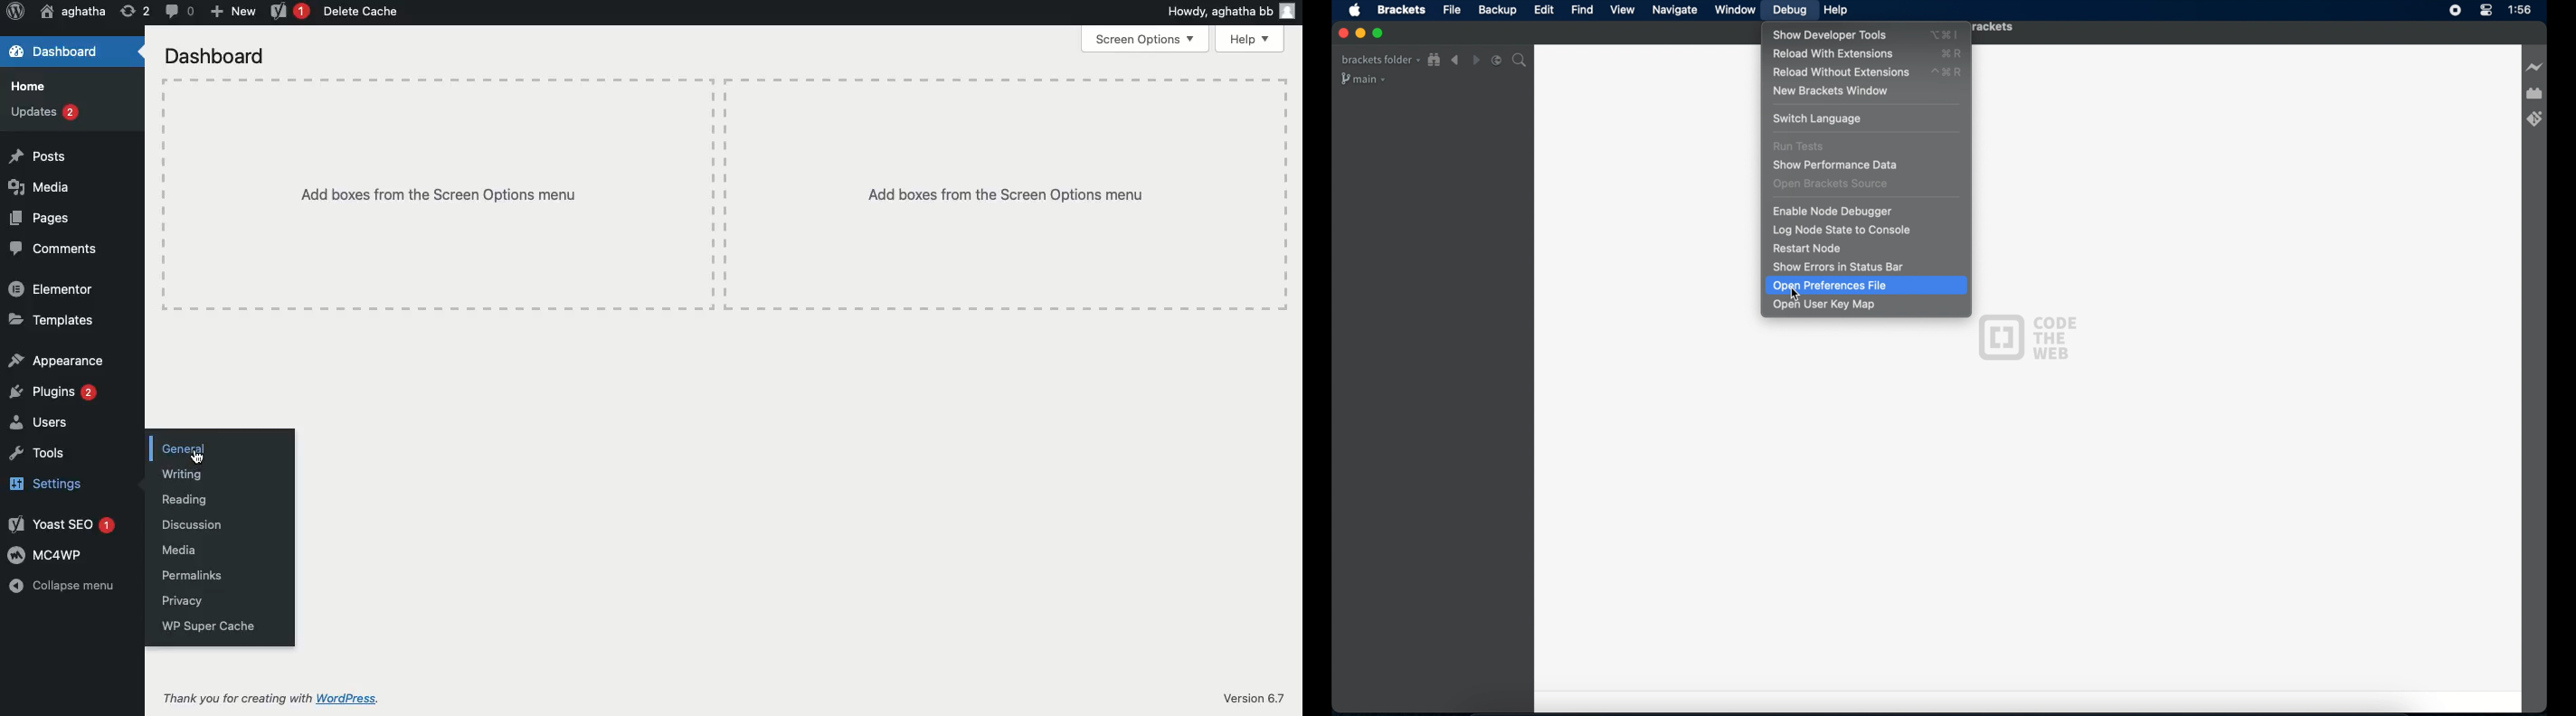 The image size is (2576, 728). I want to click on Logo, so click(15, 13).